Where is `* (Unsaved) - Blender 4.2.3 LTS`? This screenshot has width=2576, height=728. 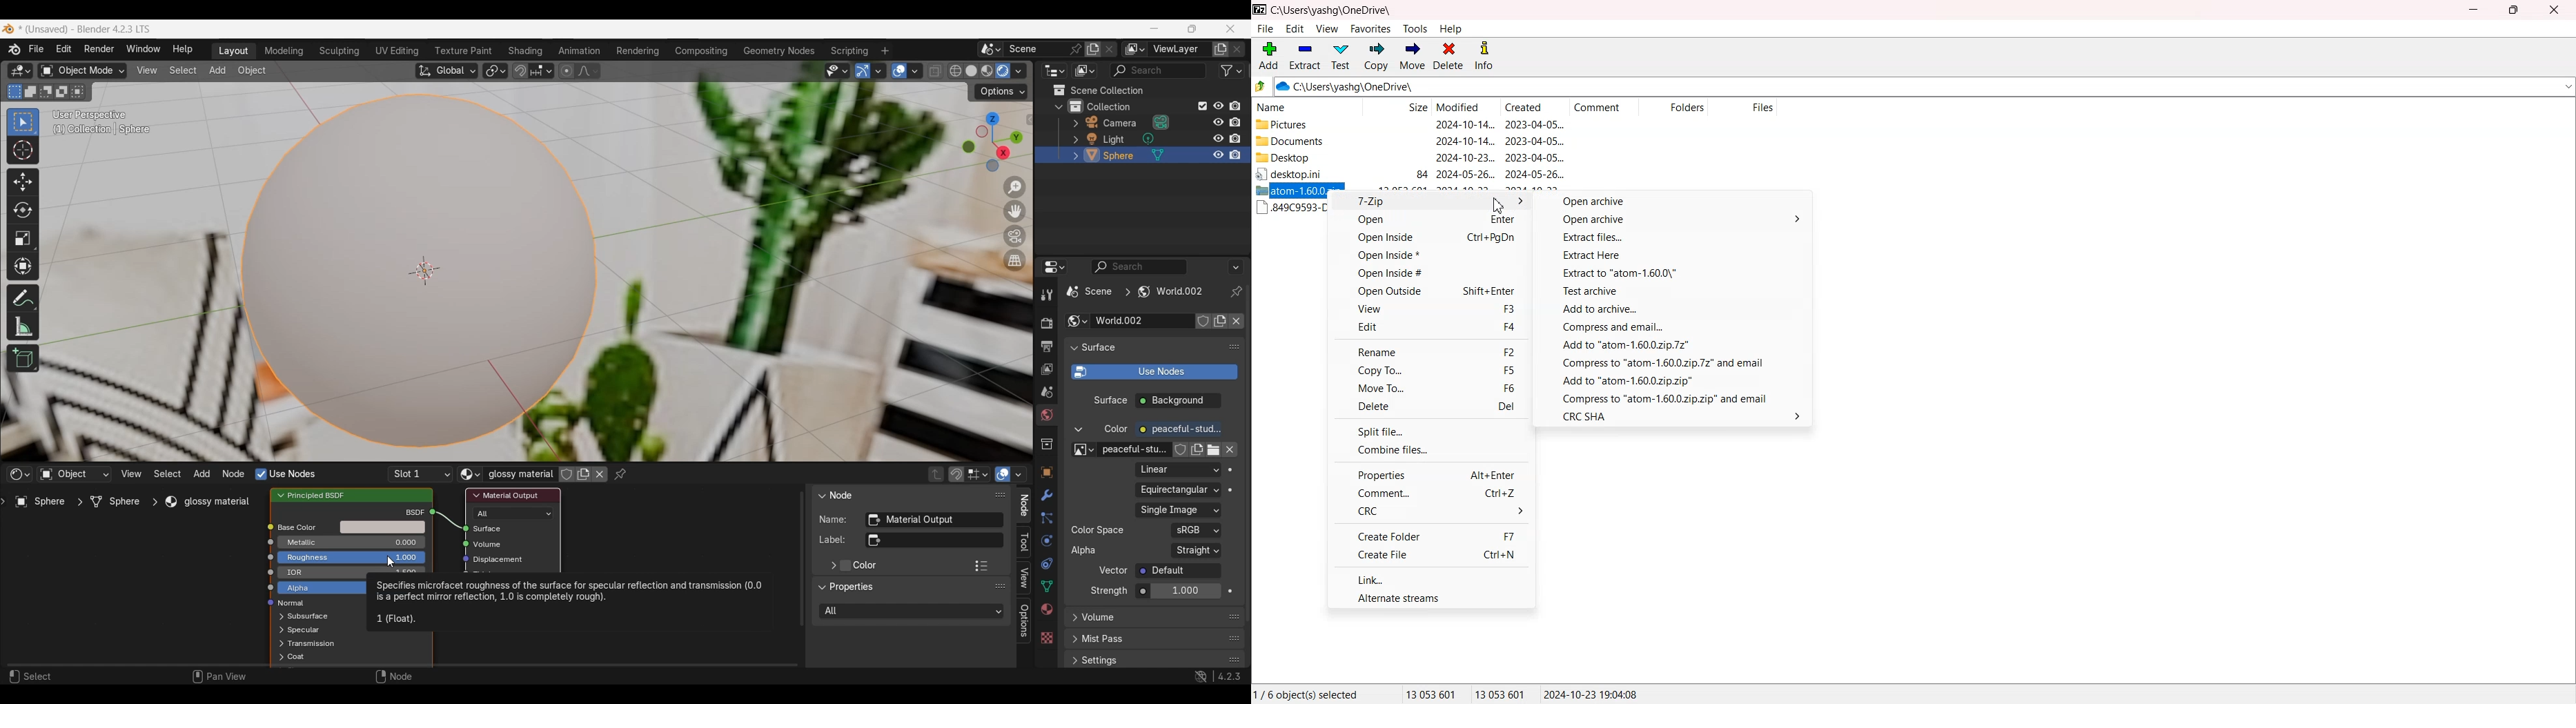 * (Unsaved) - Blender 4.2.3 LTS is located at coordinates (89, 29).